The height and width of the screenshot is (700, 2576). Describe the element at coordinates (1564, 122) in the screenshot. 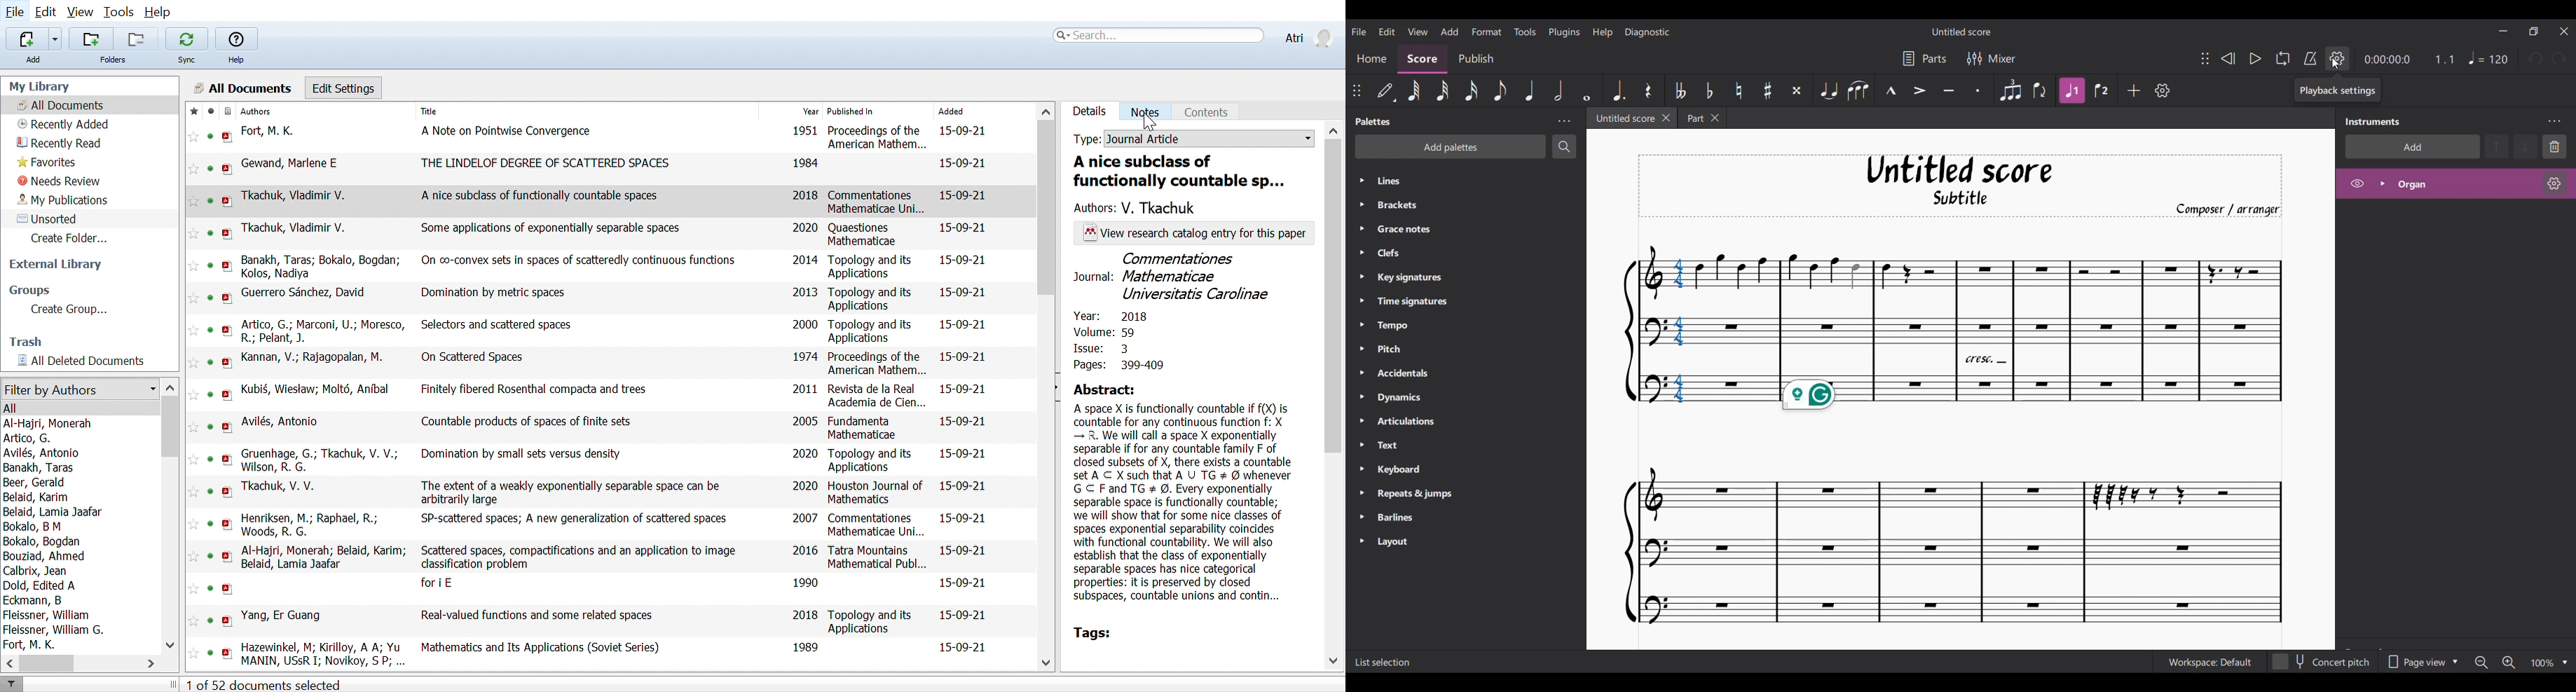

I see `Palette panel settings` at that location.